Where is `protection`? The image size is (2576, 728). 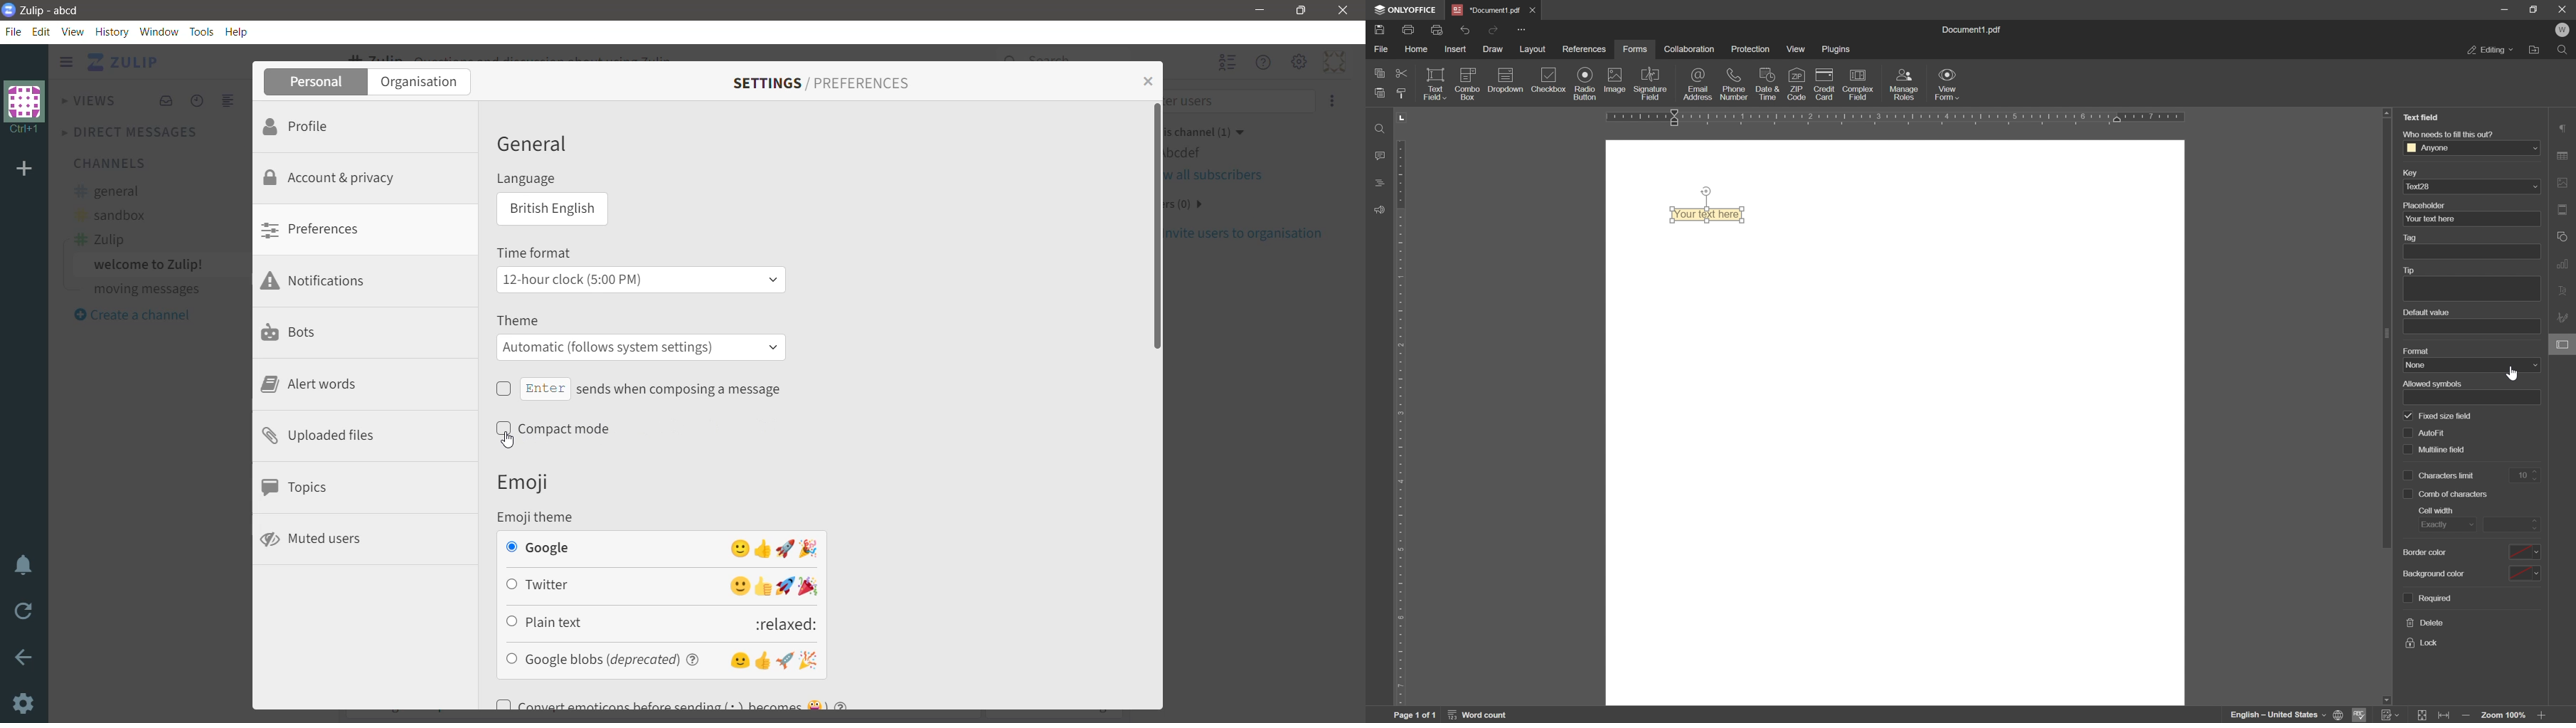
protection is located at coordinates (1752, 50).